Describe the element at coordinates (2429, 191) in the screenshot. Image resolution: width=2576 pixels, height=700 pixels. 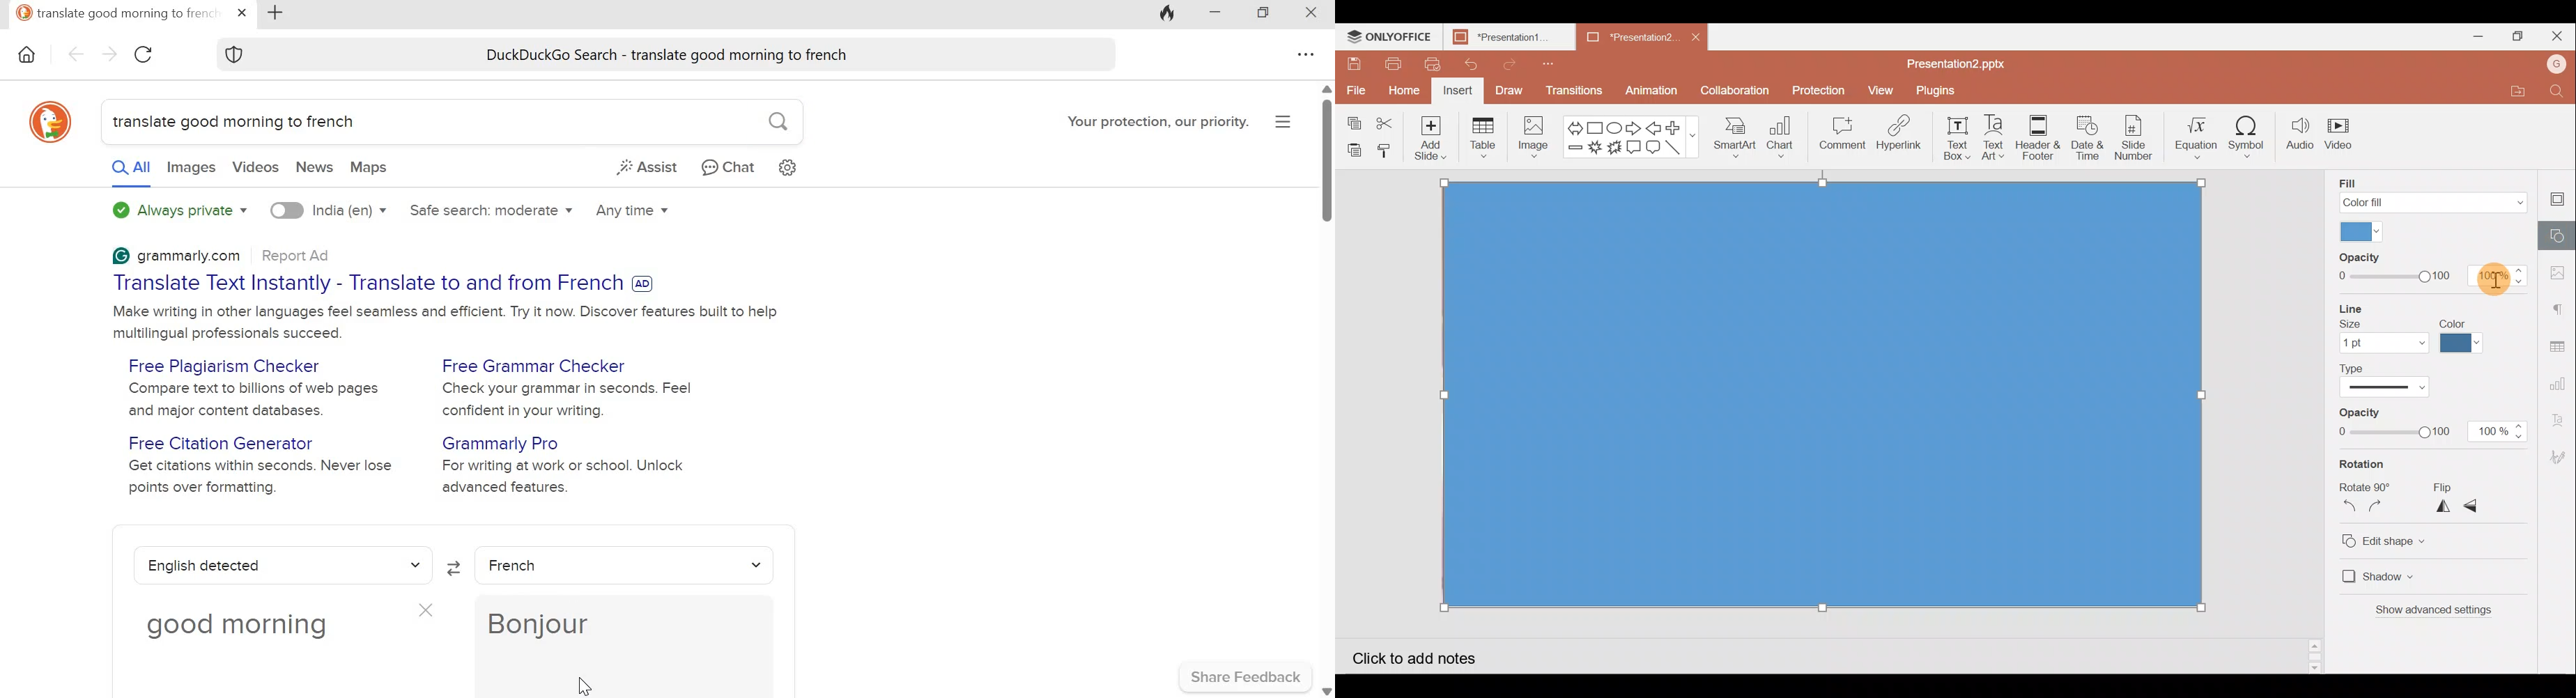
I see `Fill` at that location.